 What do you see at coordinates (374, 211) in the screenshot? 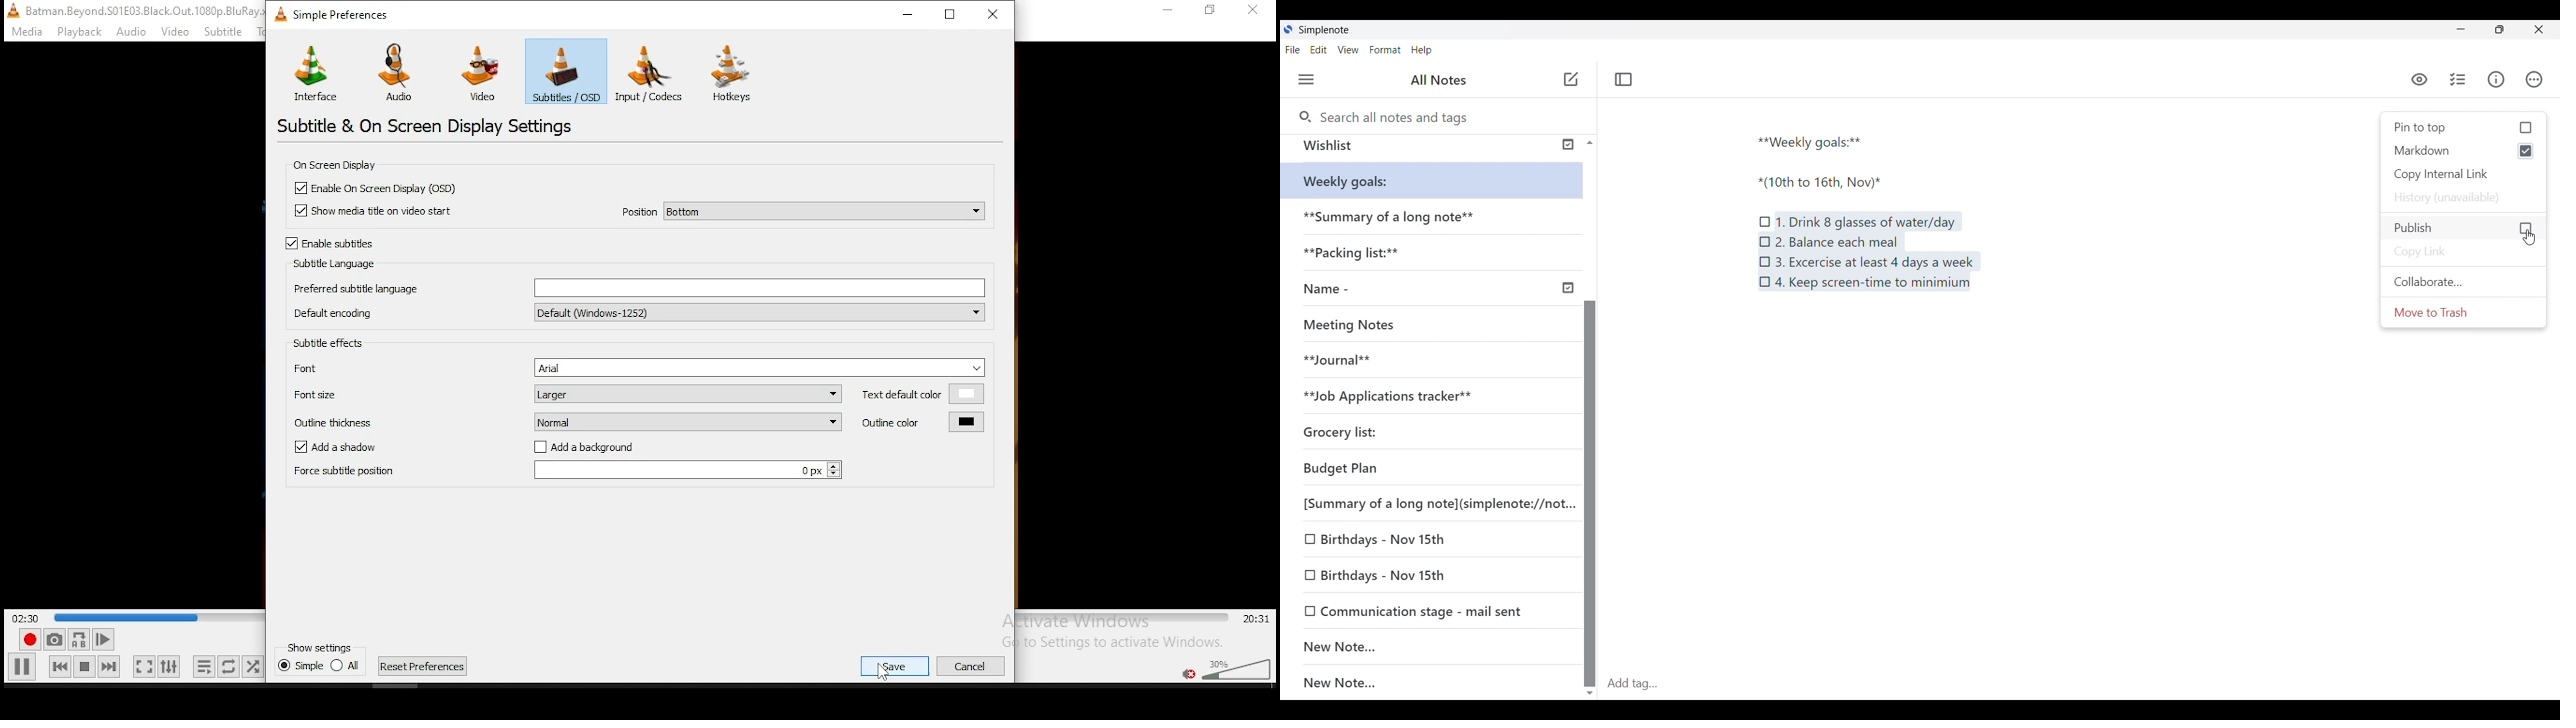
I see `checkbox: show media title on video start` at bounding box center [374, 211].